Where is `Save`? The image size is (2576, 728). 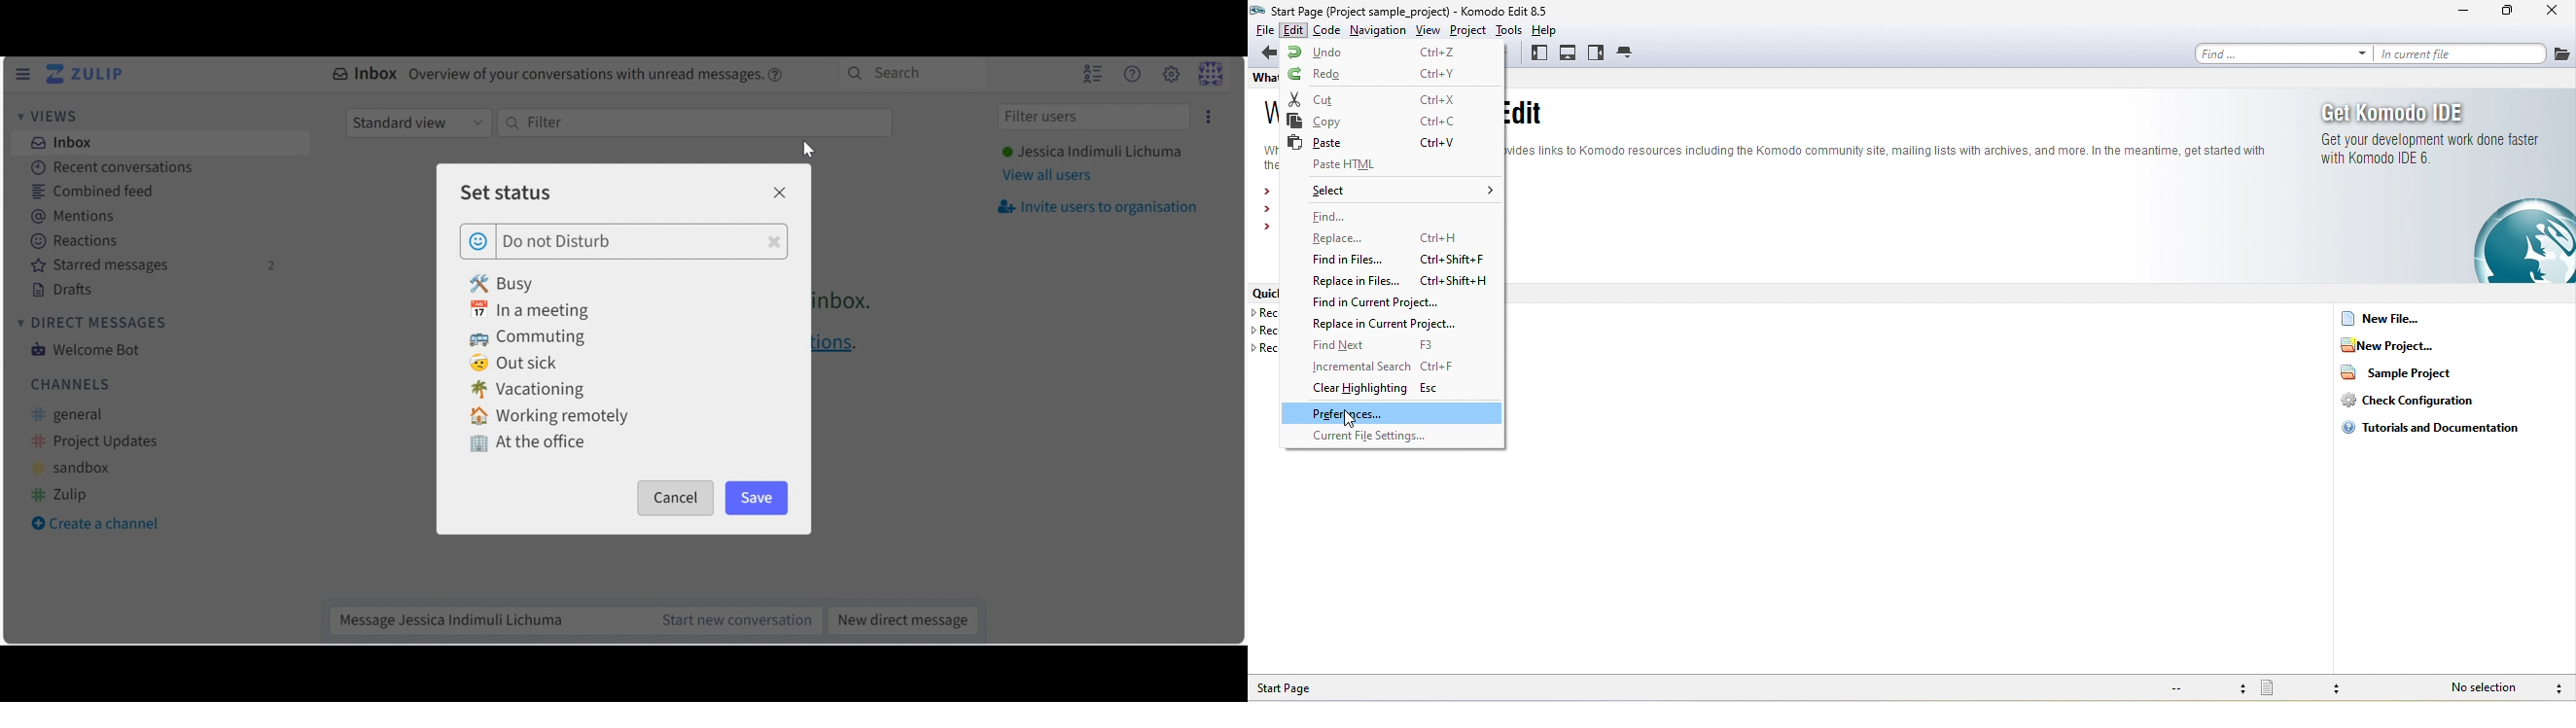 Save is located at coordinates (758, 497).